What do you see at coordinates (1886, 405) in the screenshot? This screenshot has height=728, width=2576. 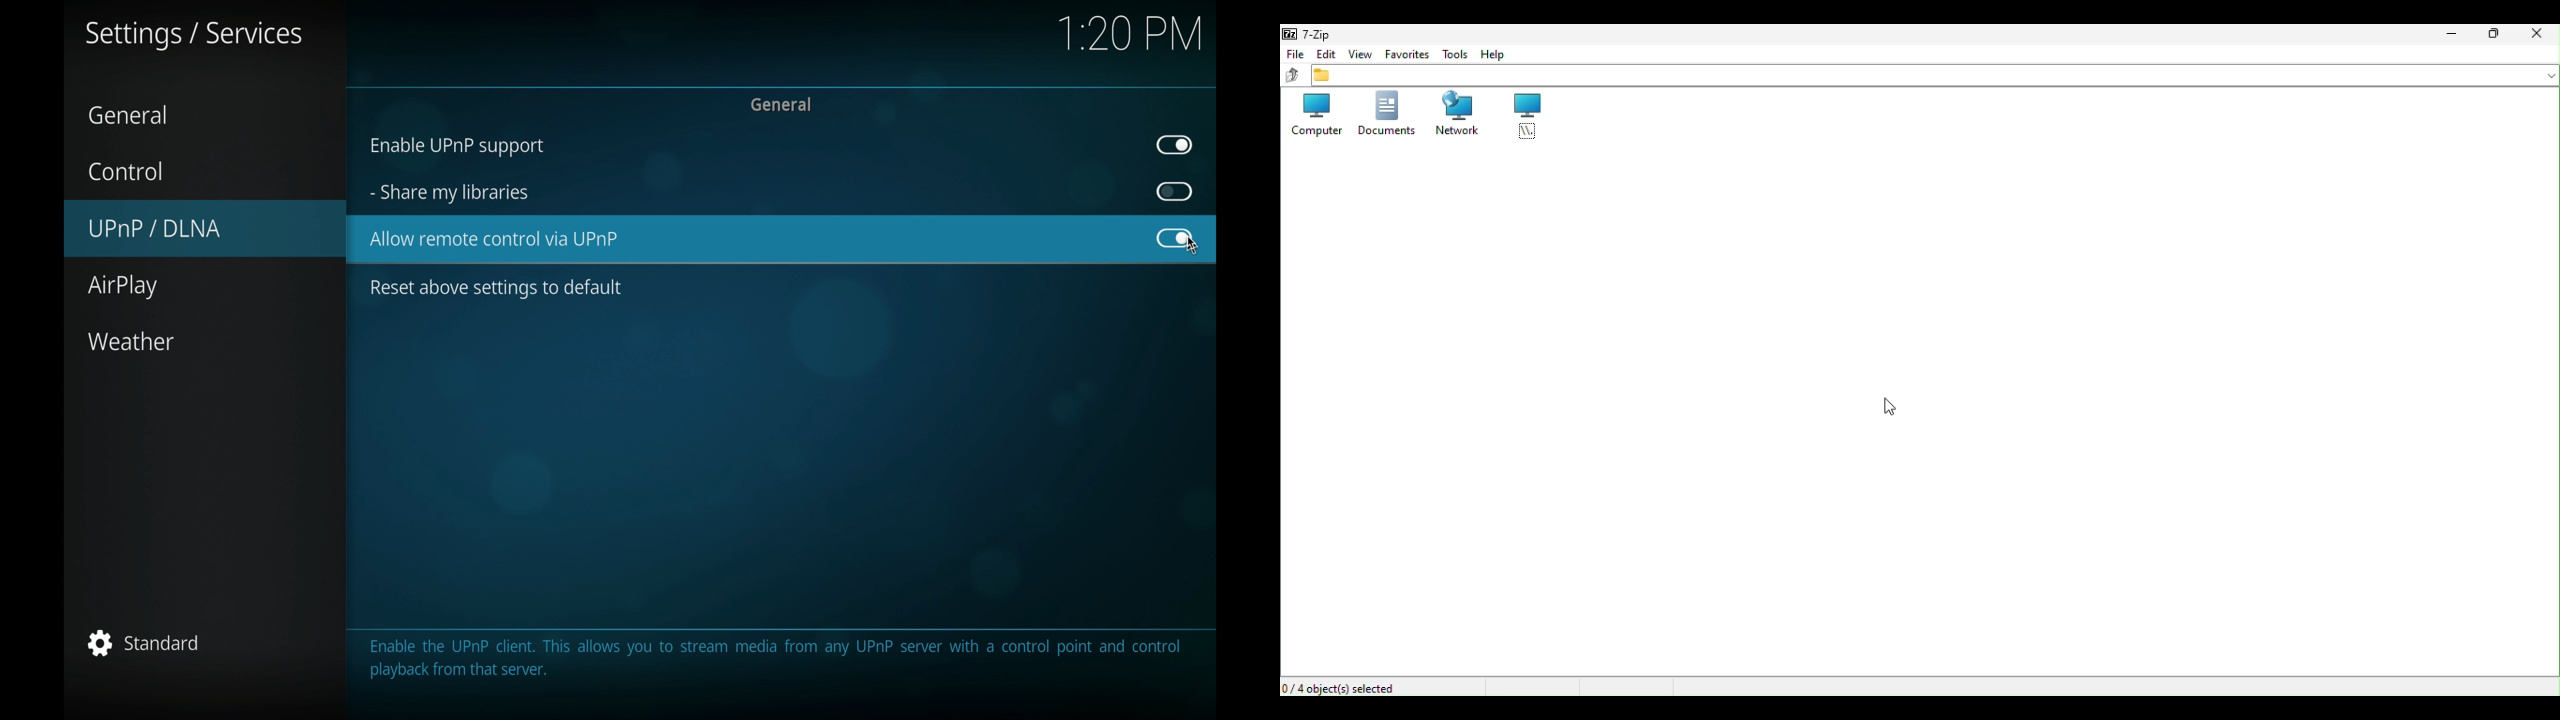 I see `Mouse` at bounding box center [1886, 405].